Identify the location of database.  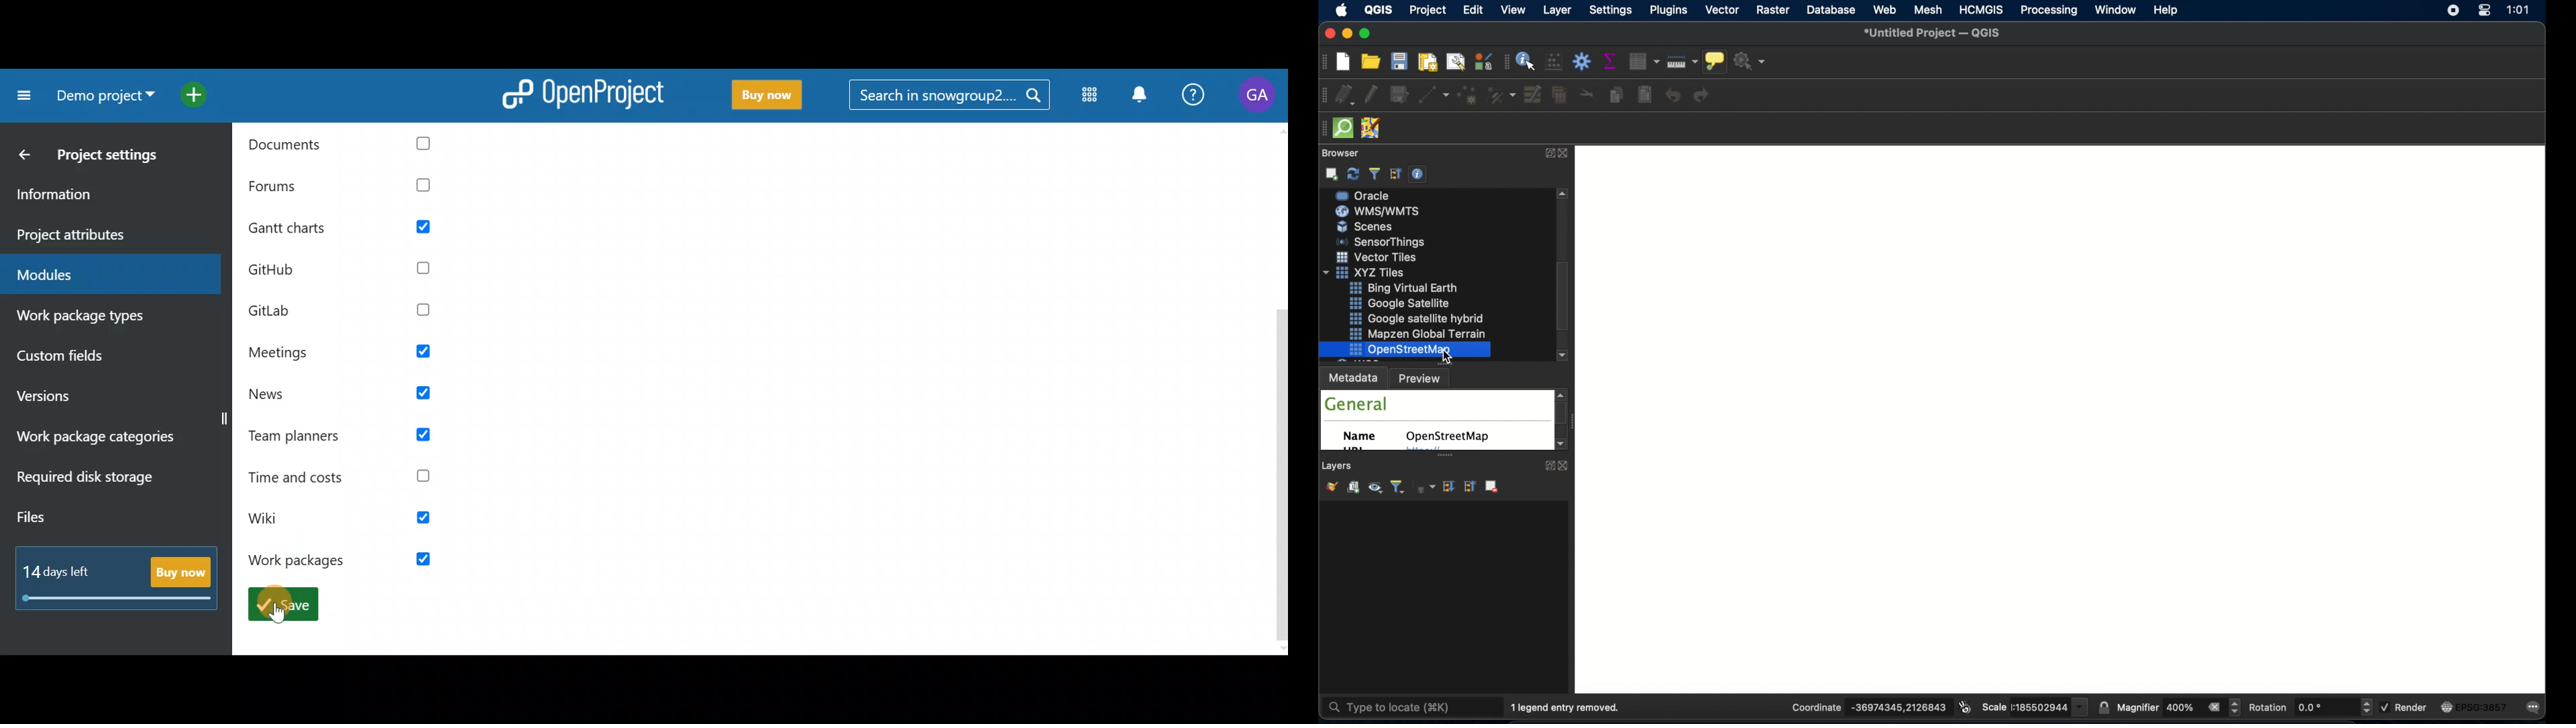
(1833, 9).